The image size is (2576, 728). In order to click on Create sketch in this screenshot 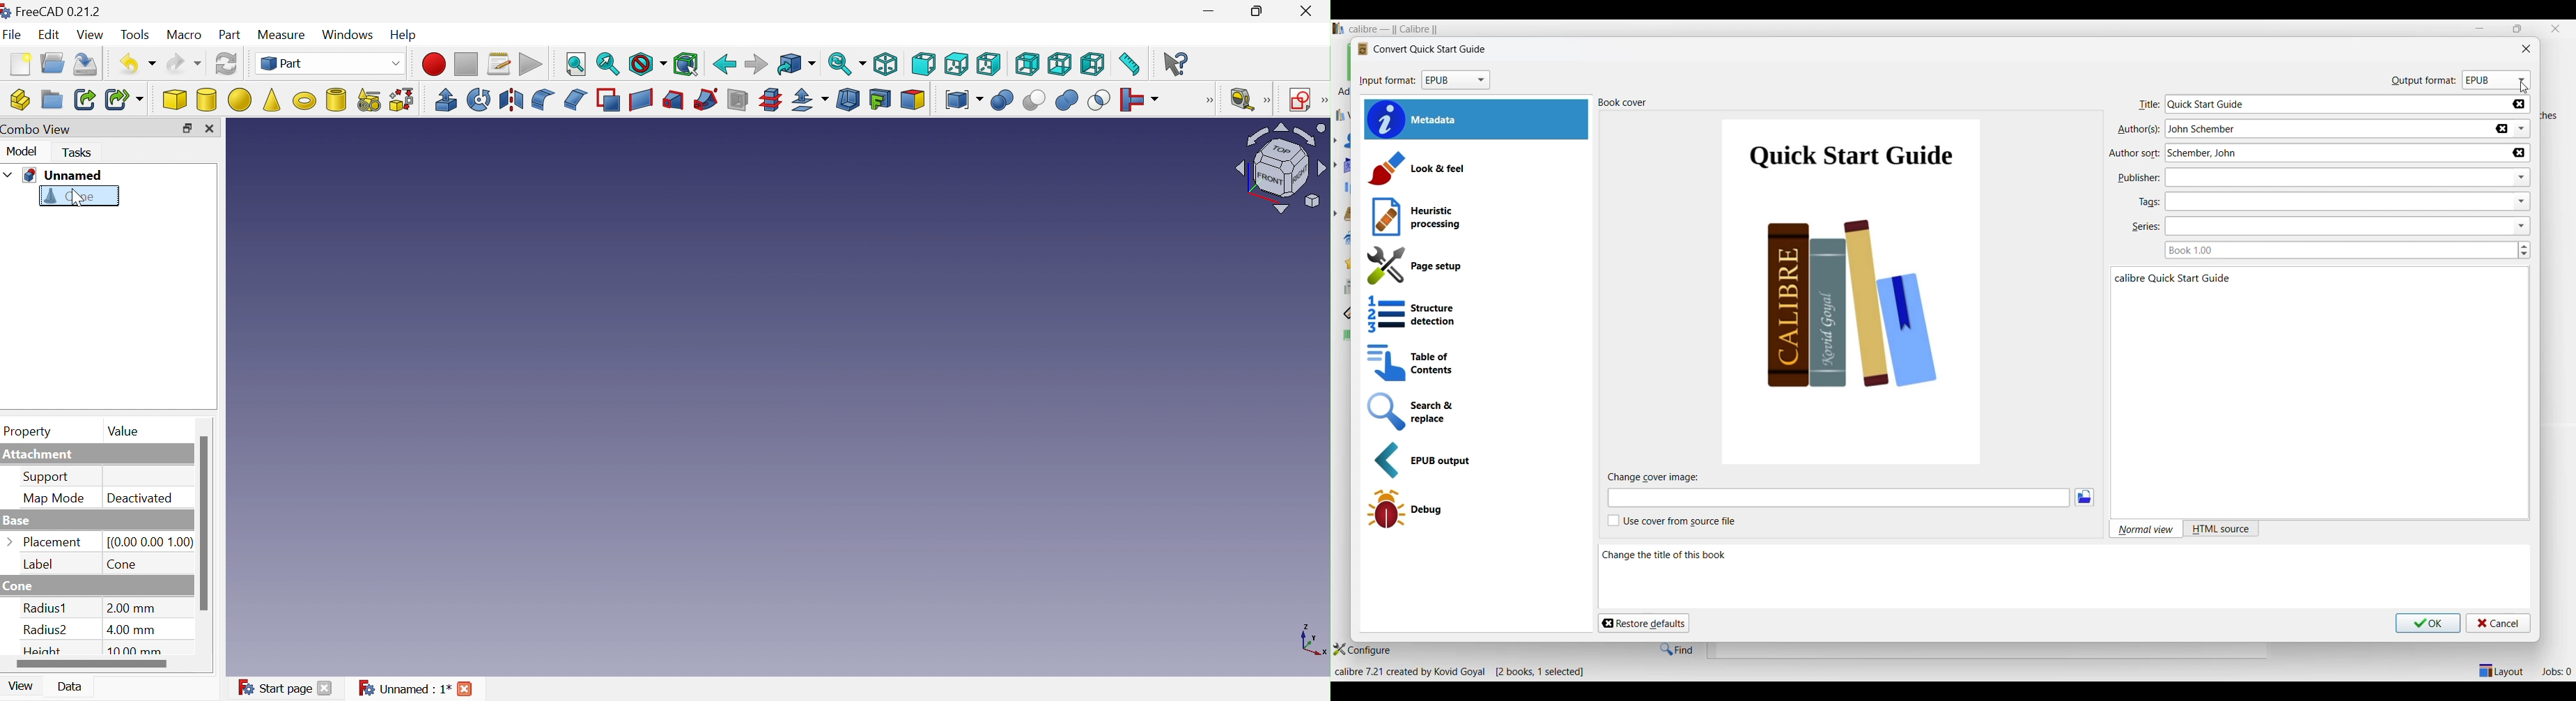, I will do `click(1301, 99)`.